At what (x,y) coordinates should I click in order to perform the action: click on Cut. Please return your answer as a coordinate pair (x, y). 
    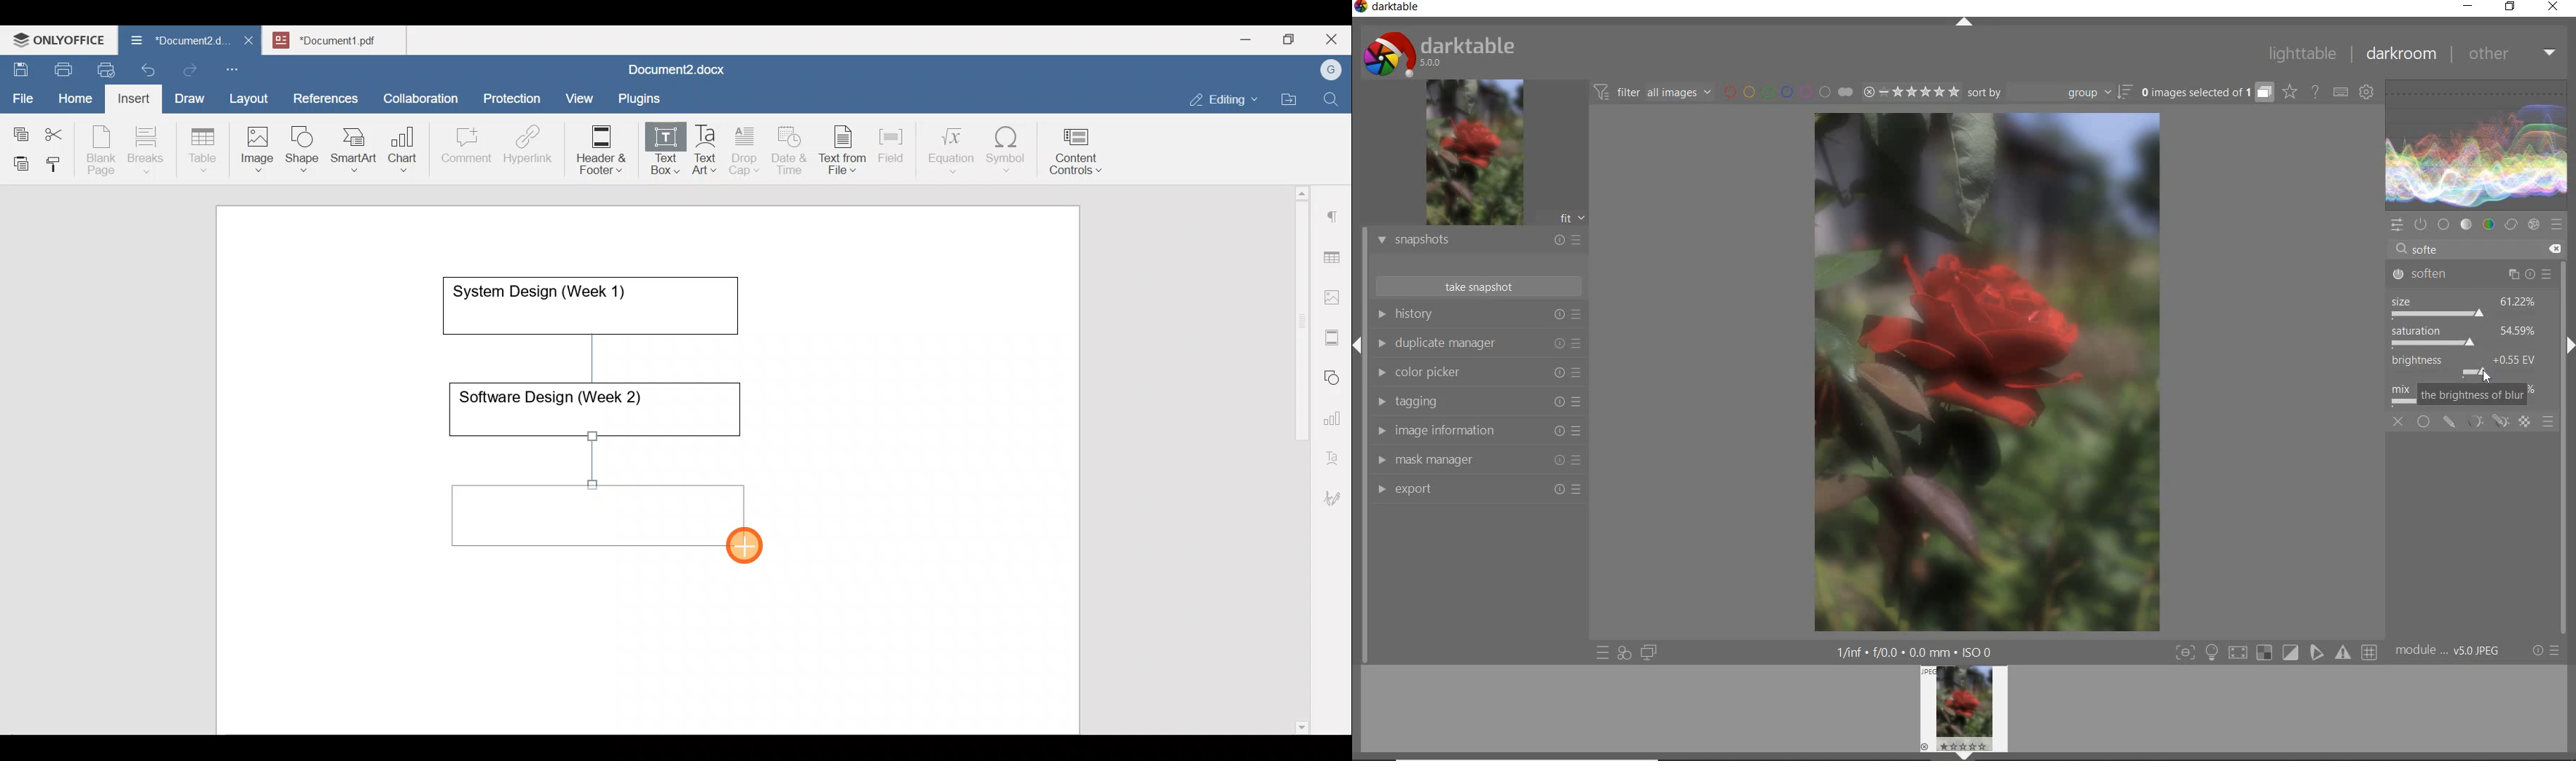
    Looking at the image, I should click on (59, 131).